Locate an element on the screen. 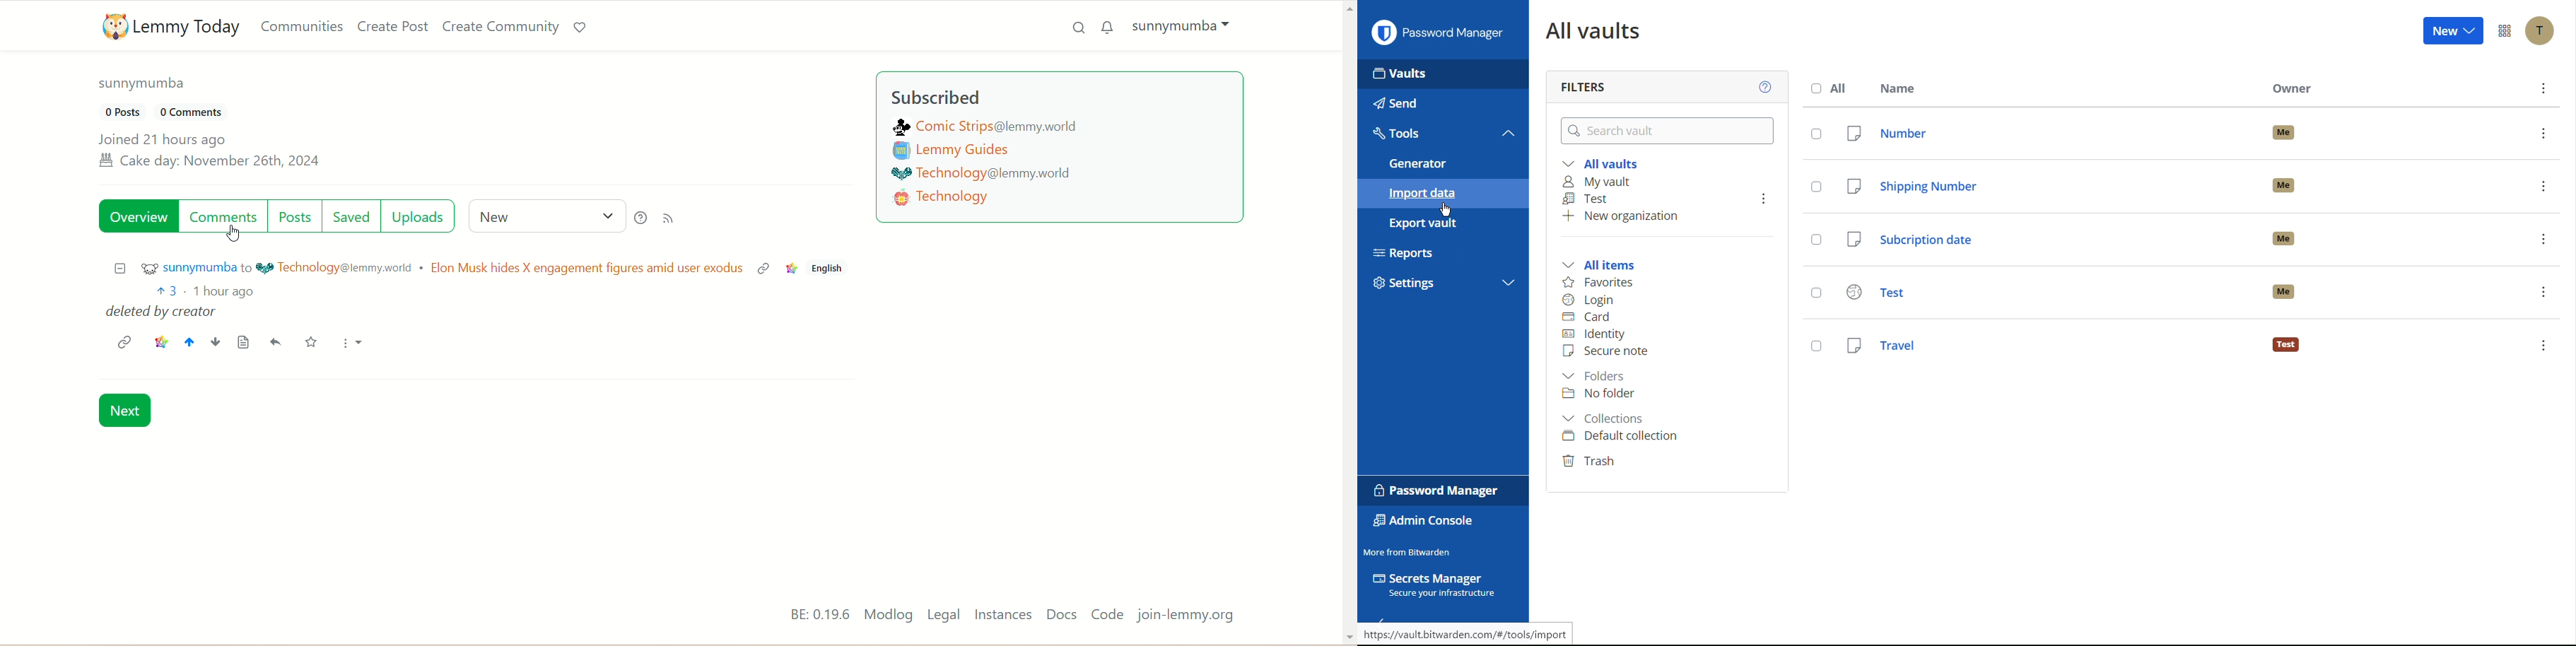 The height and width of the screenshot is (672, 2576). shipping number is located at coordinates (2046, 185).